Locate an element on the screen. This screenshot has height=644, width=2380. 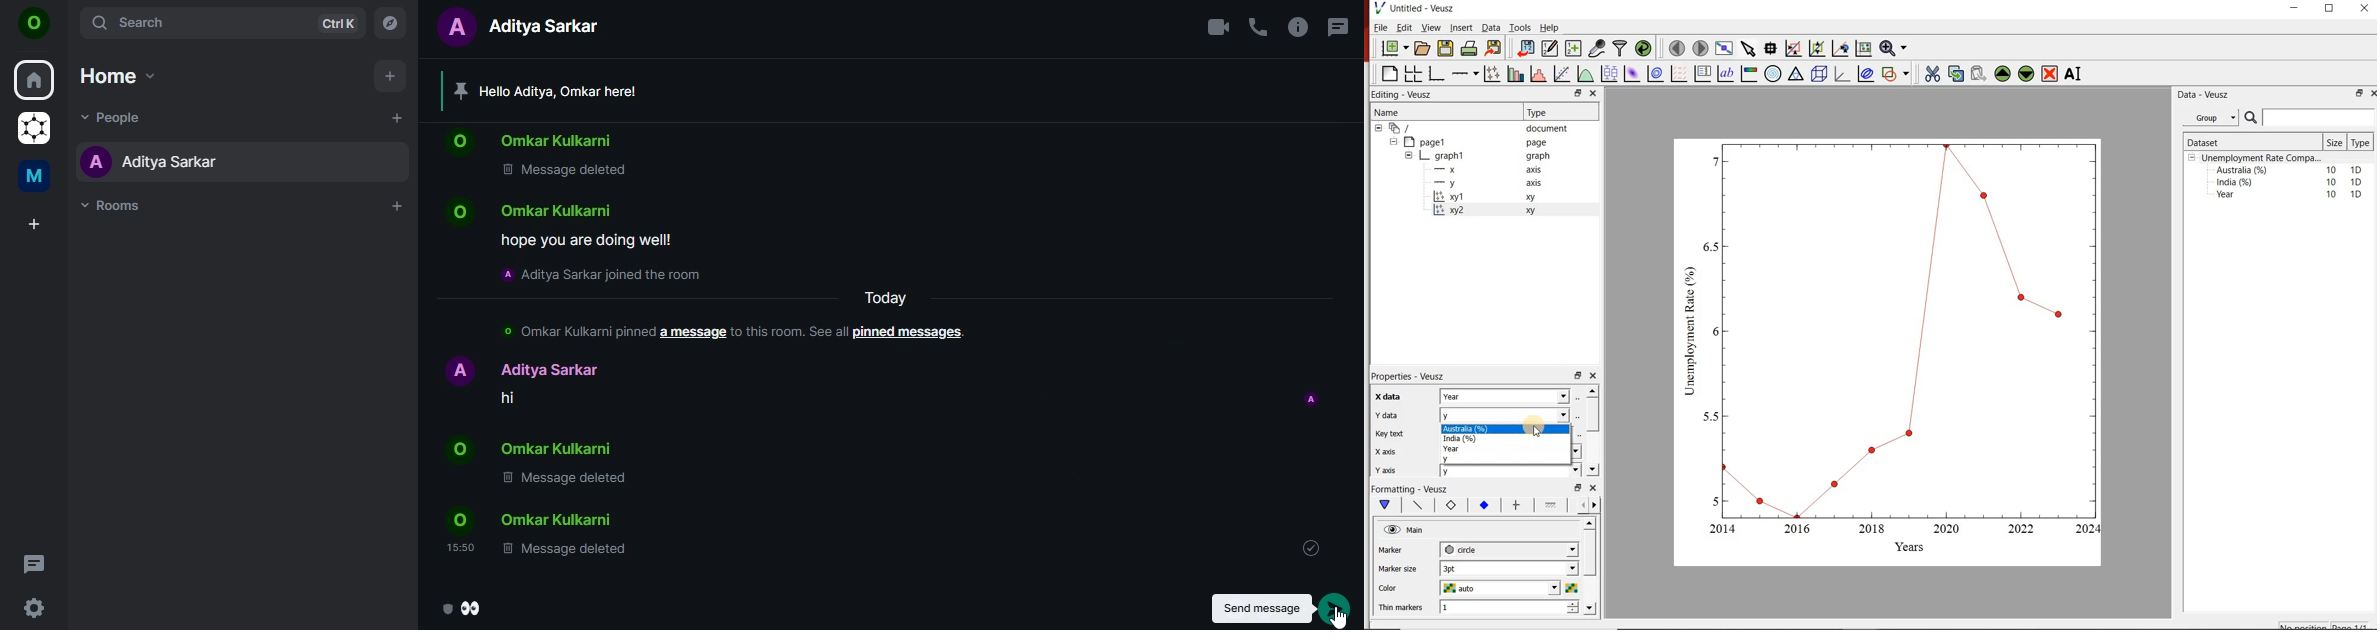
base graphs is located at coordinates (1437, 74).